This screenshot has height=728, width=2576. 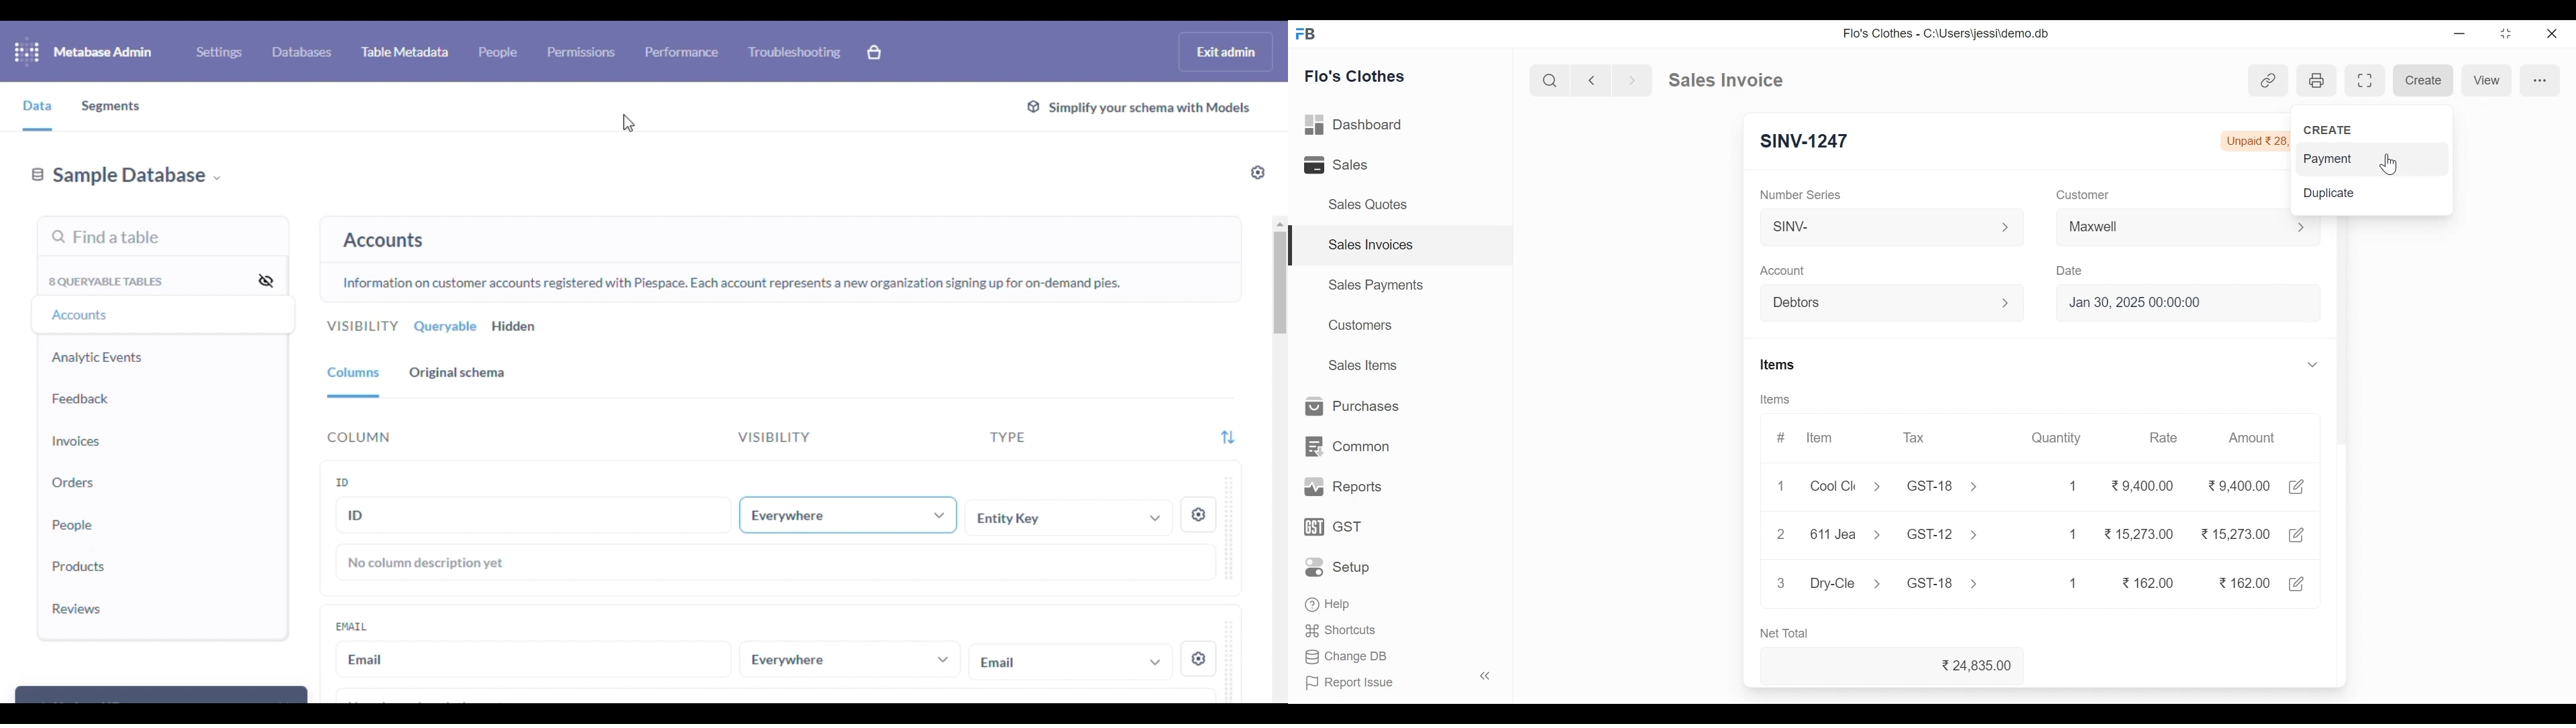 I want to click on Reports, so click(x=1340, y=487).